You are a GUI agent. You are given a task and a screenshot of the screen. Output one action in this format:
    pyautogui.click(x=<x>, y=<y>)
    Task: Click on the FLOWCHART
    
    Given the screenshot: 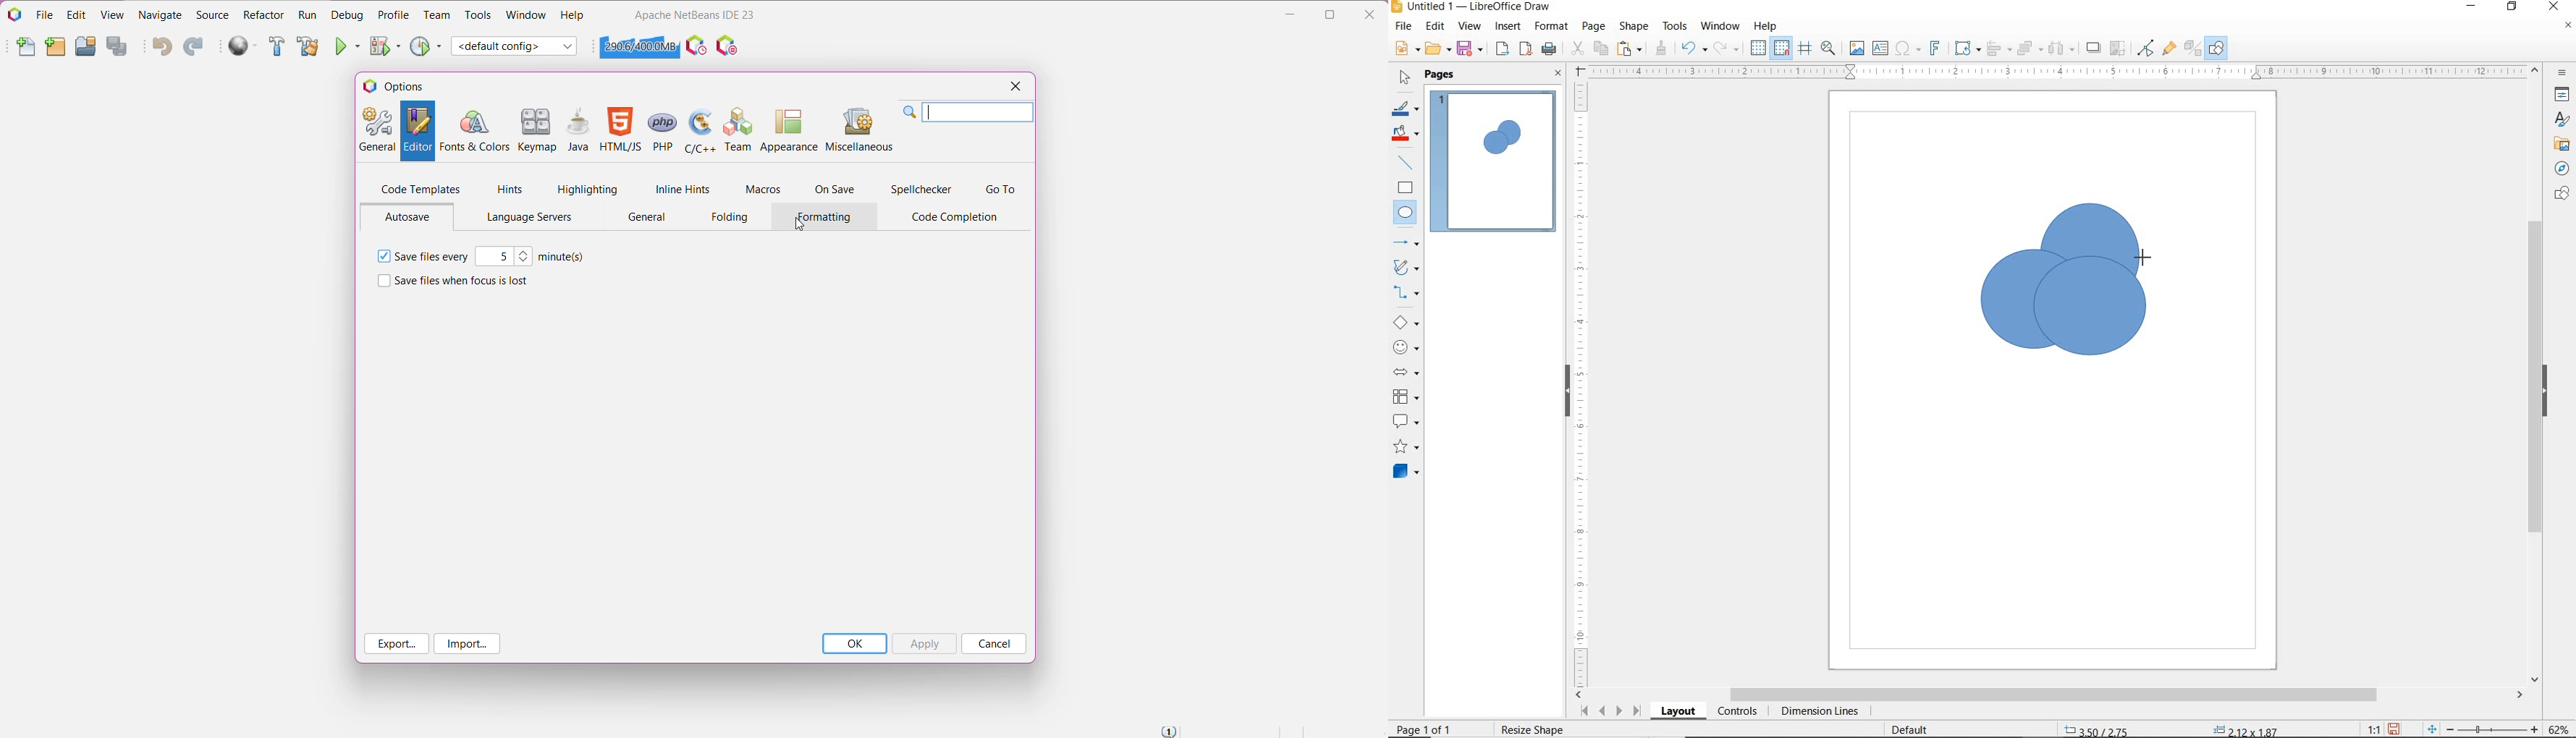 What is the action you would take?
    pyautogui.click(x=1405, y=397)
    